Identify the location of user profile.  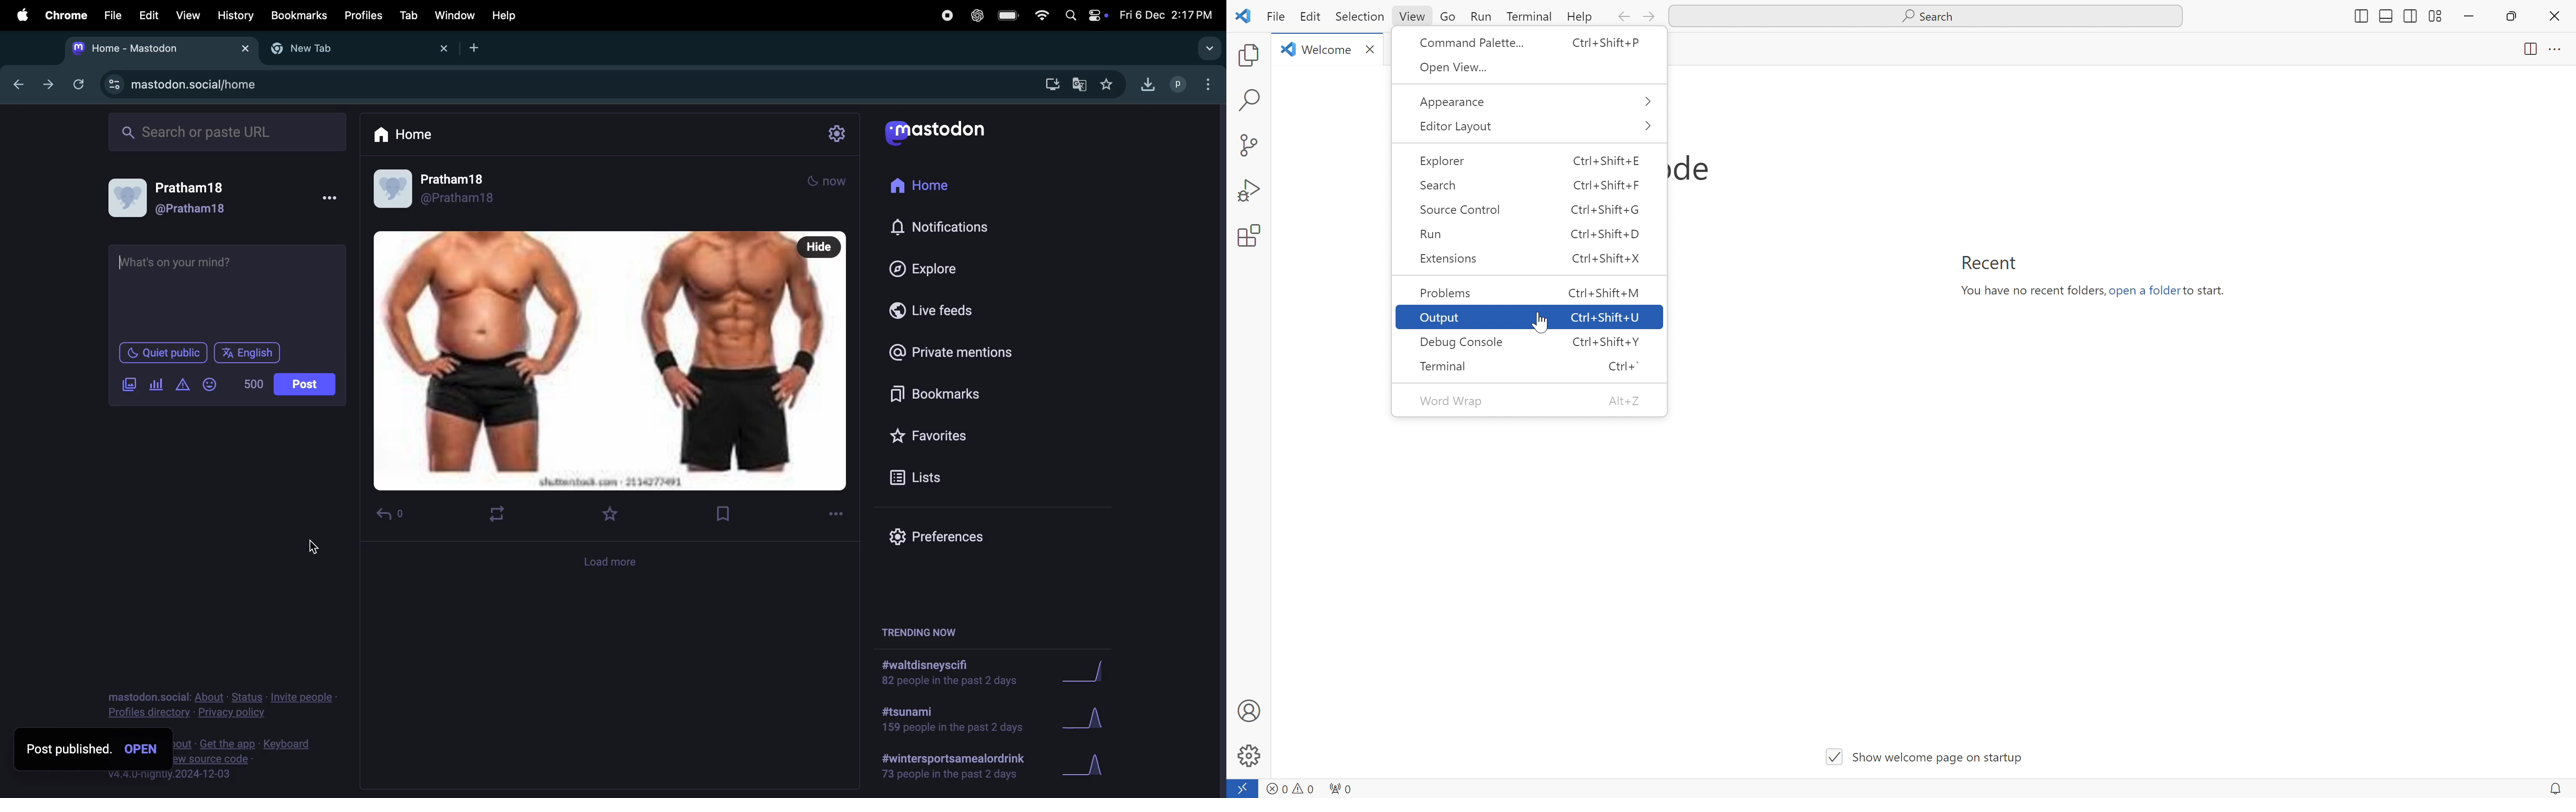
(1179, 83).